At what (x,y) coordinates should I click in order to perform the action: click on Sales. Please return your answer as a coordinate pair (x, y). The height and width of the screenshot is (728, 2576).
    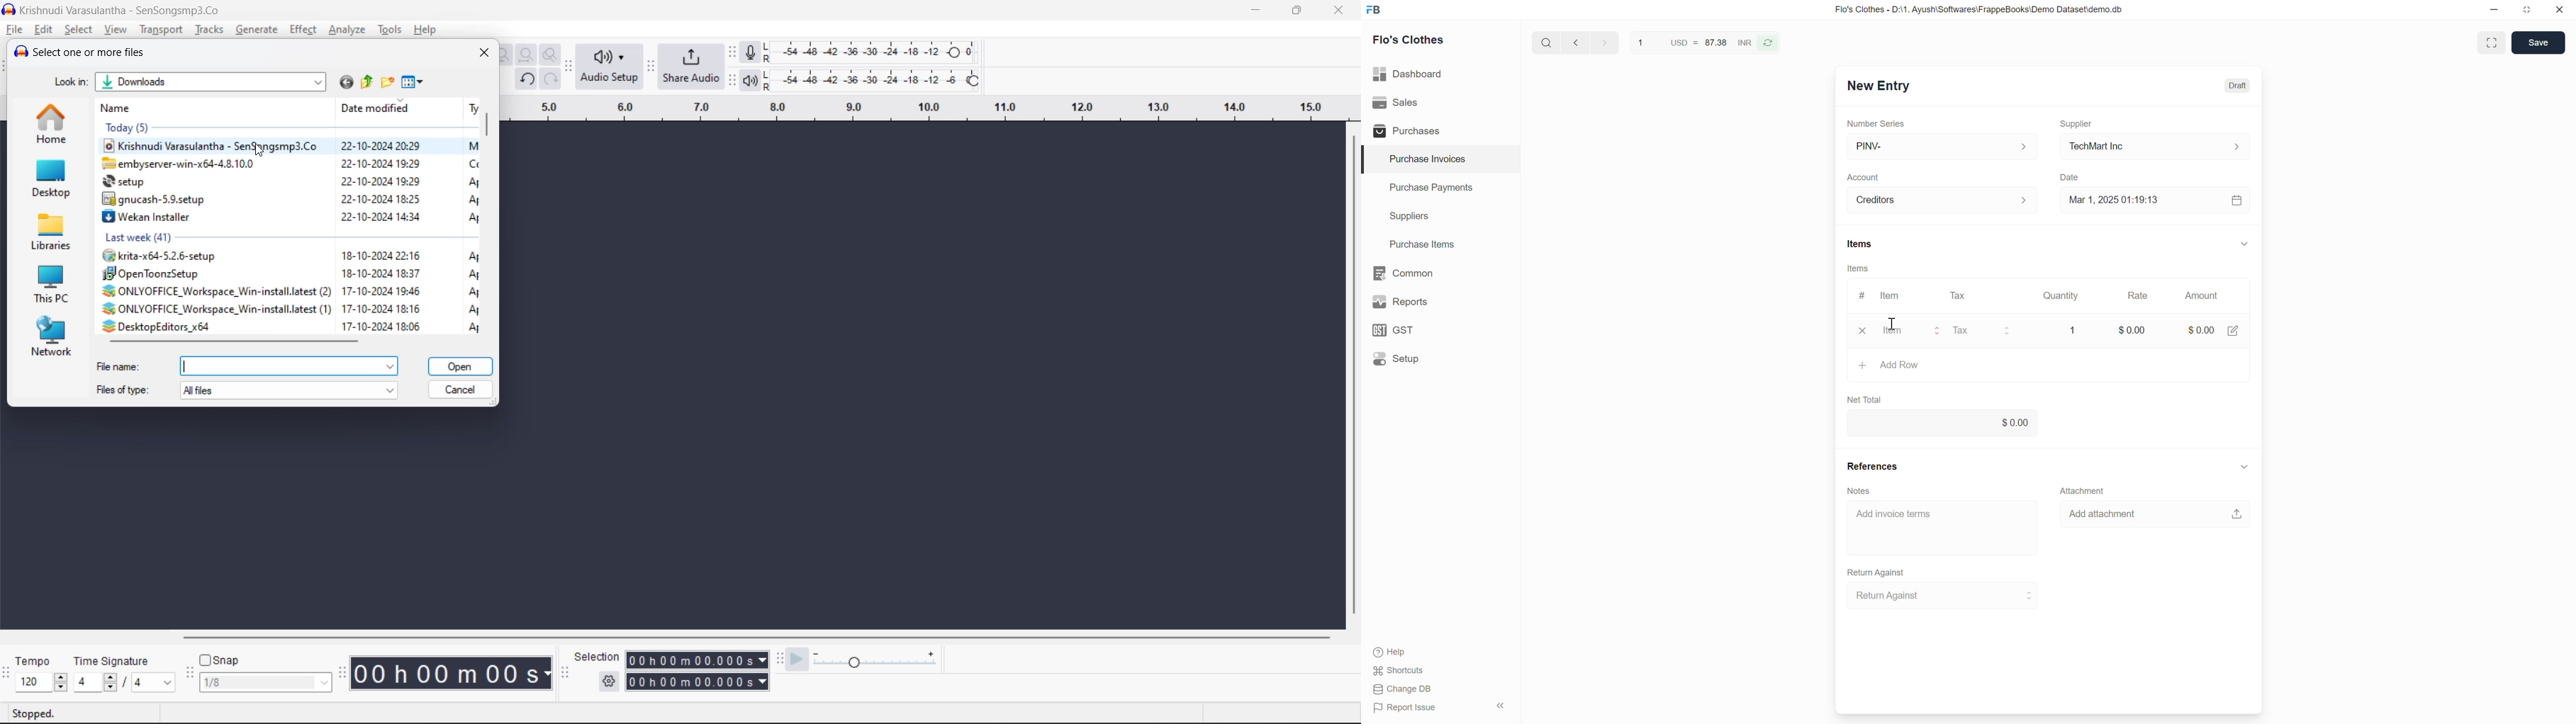
    Looking at the image, I should click on (1398, 102).